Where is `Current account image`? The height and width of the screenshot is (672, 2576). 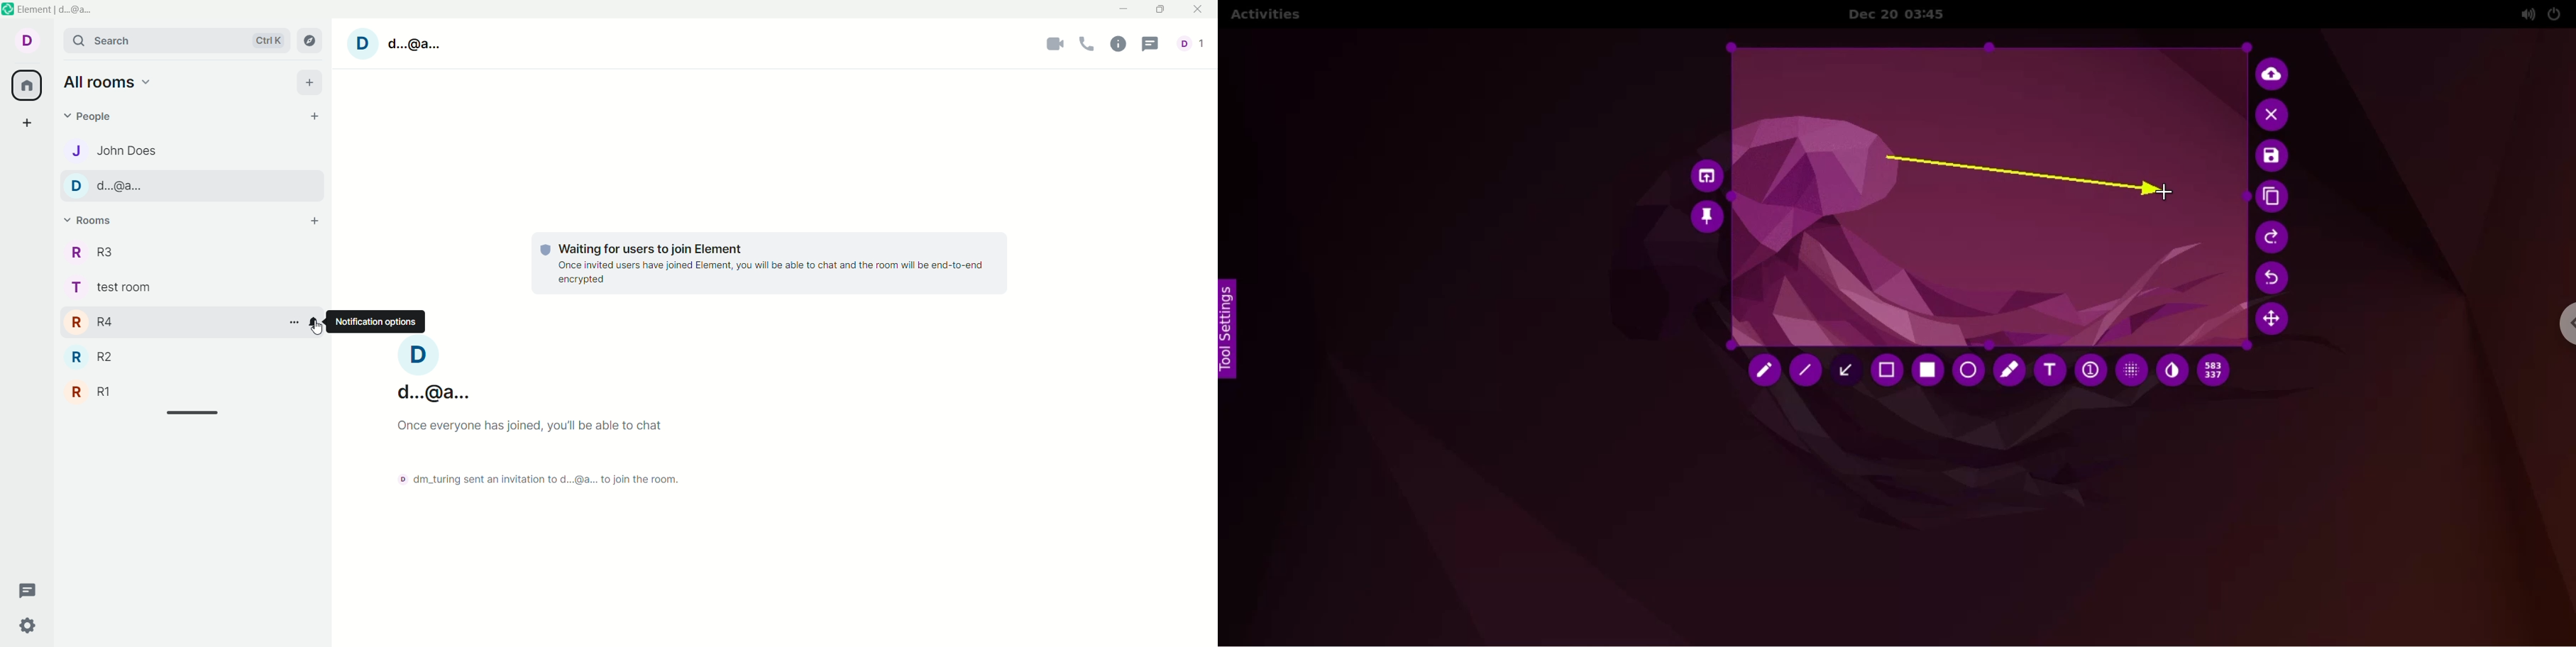
Current account image is located at coordinates (418, 355).